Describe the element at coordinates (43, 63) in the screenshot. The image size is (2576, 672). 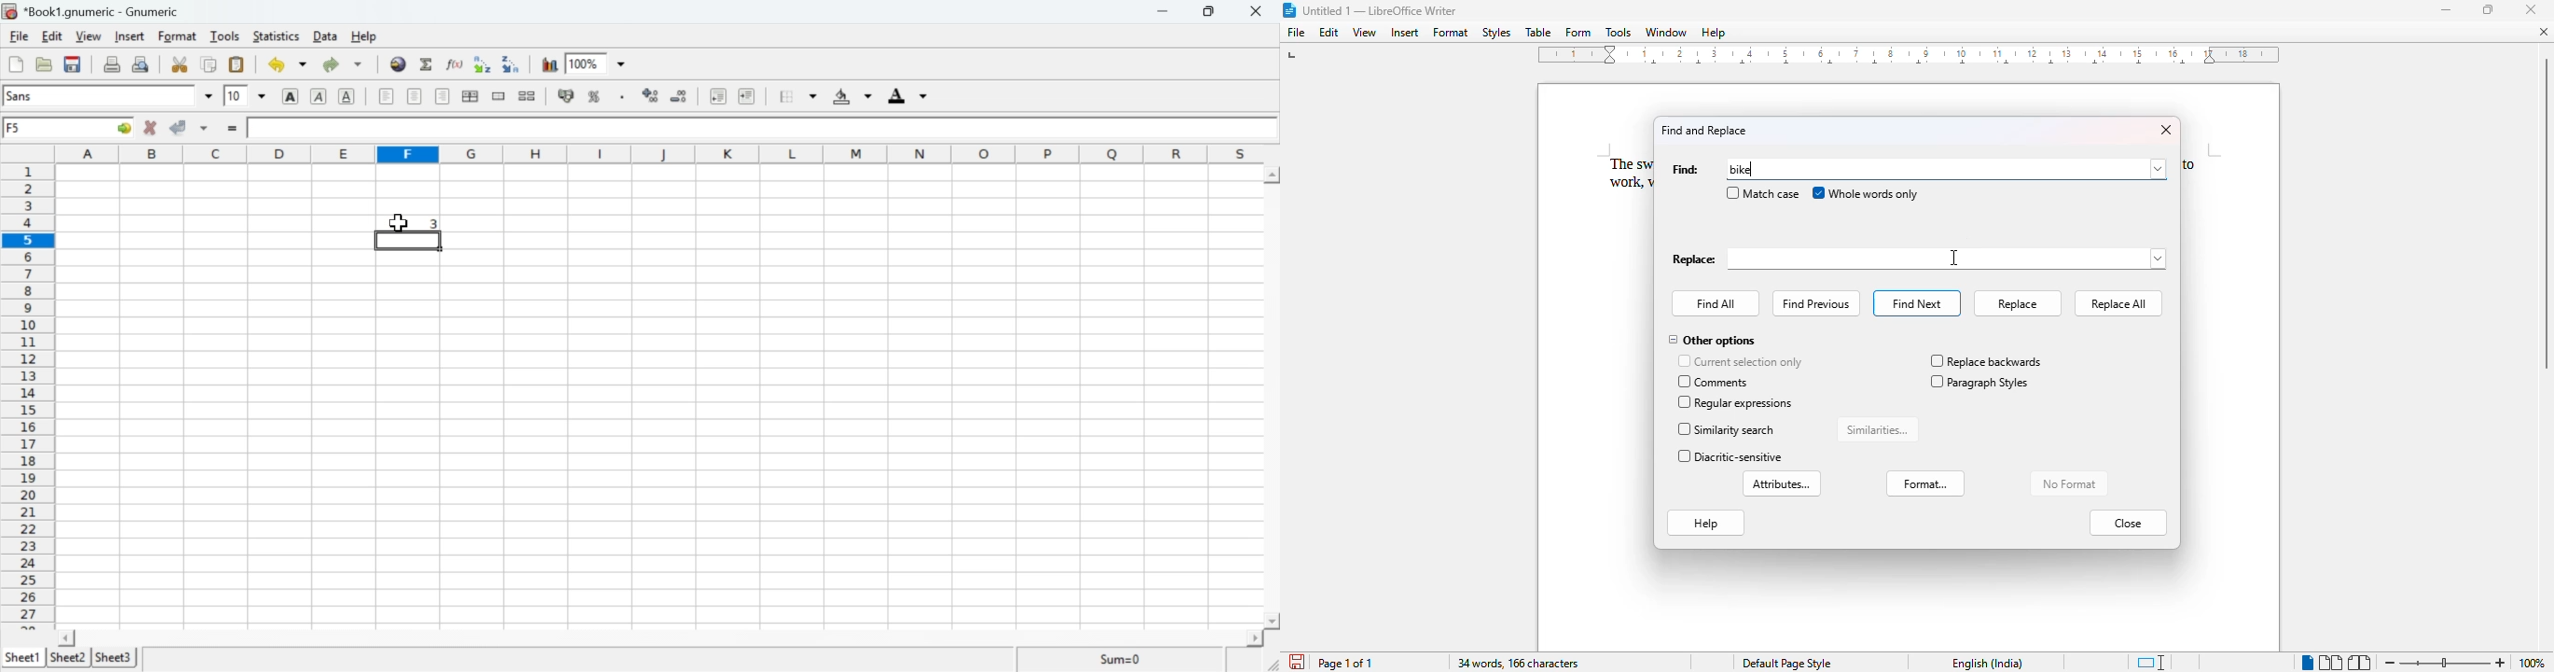
I see `Open file` at that location.